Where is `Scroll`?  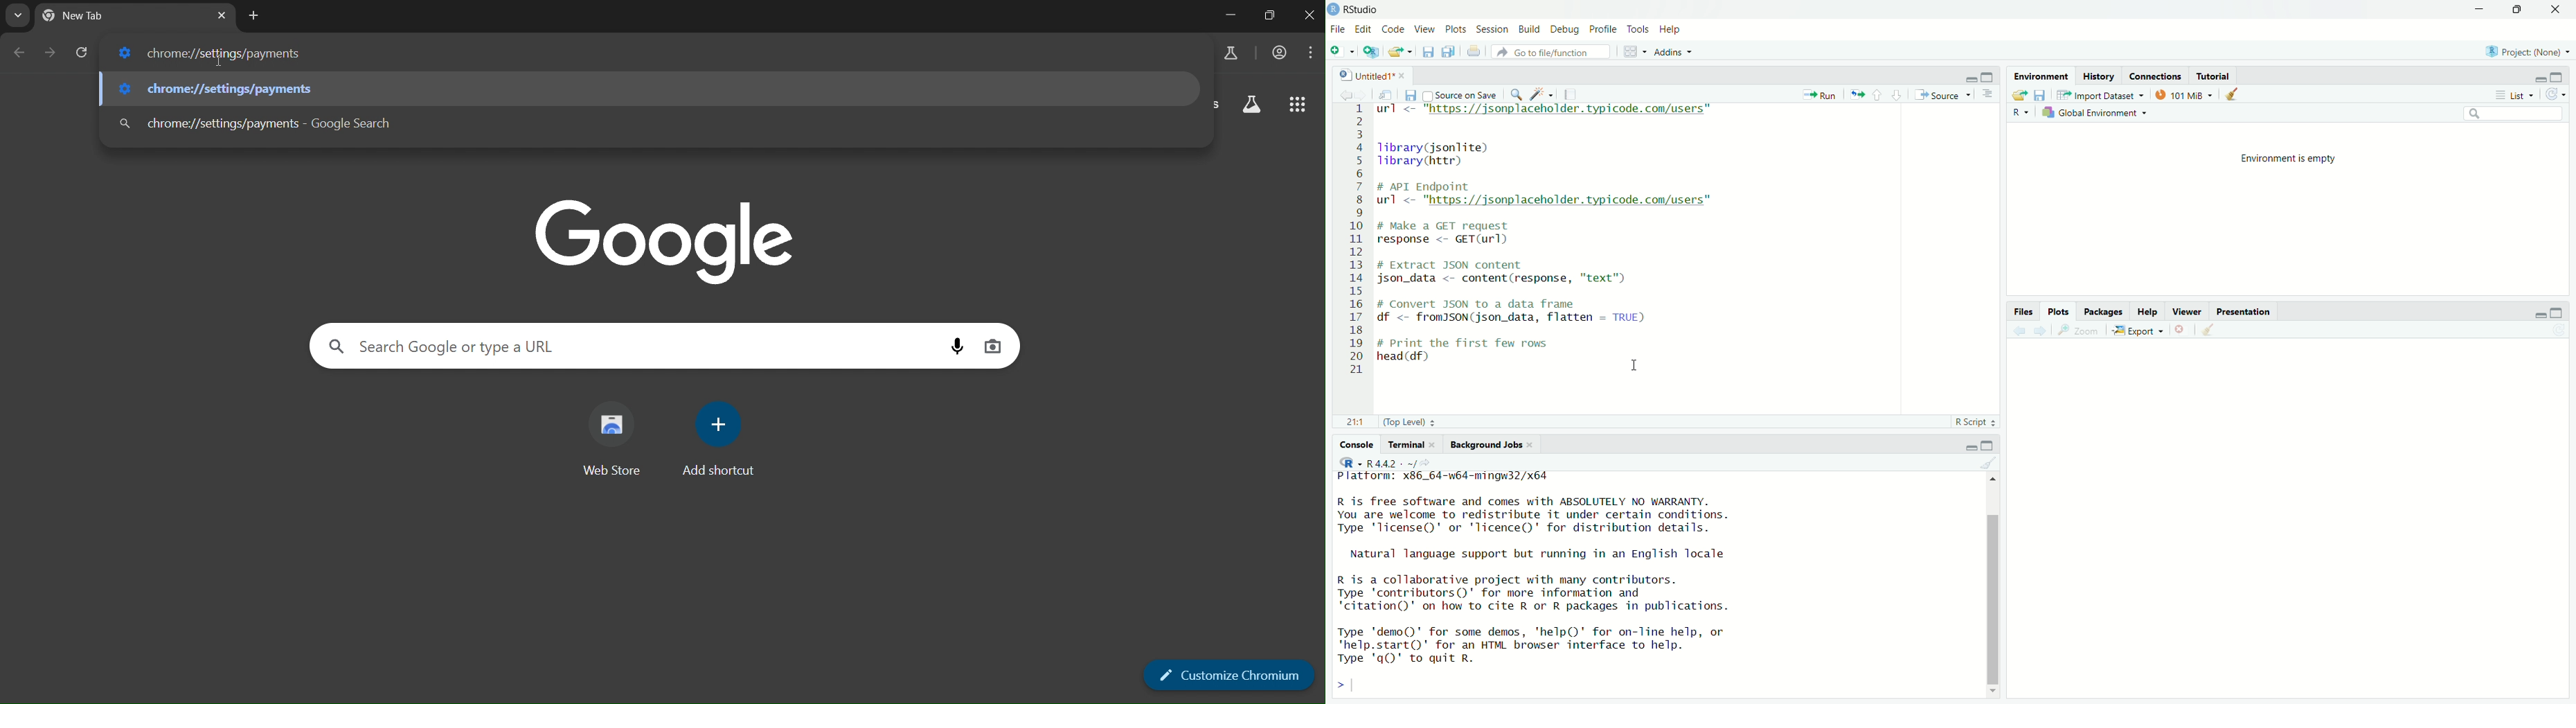
Scroll is located at coordinates (1994, 585).